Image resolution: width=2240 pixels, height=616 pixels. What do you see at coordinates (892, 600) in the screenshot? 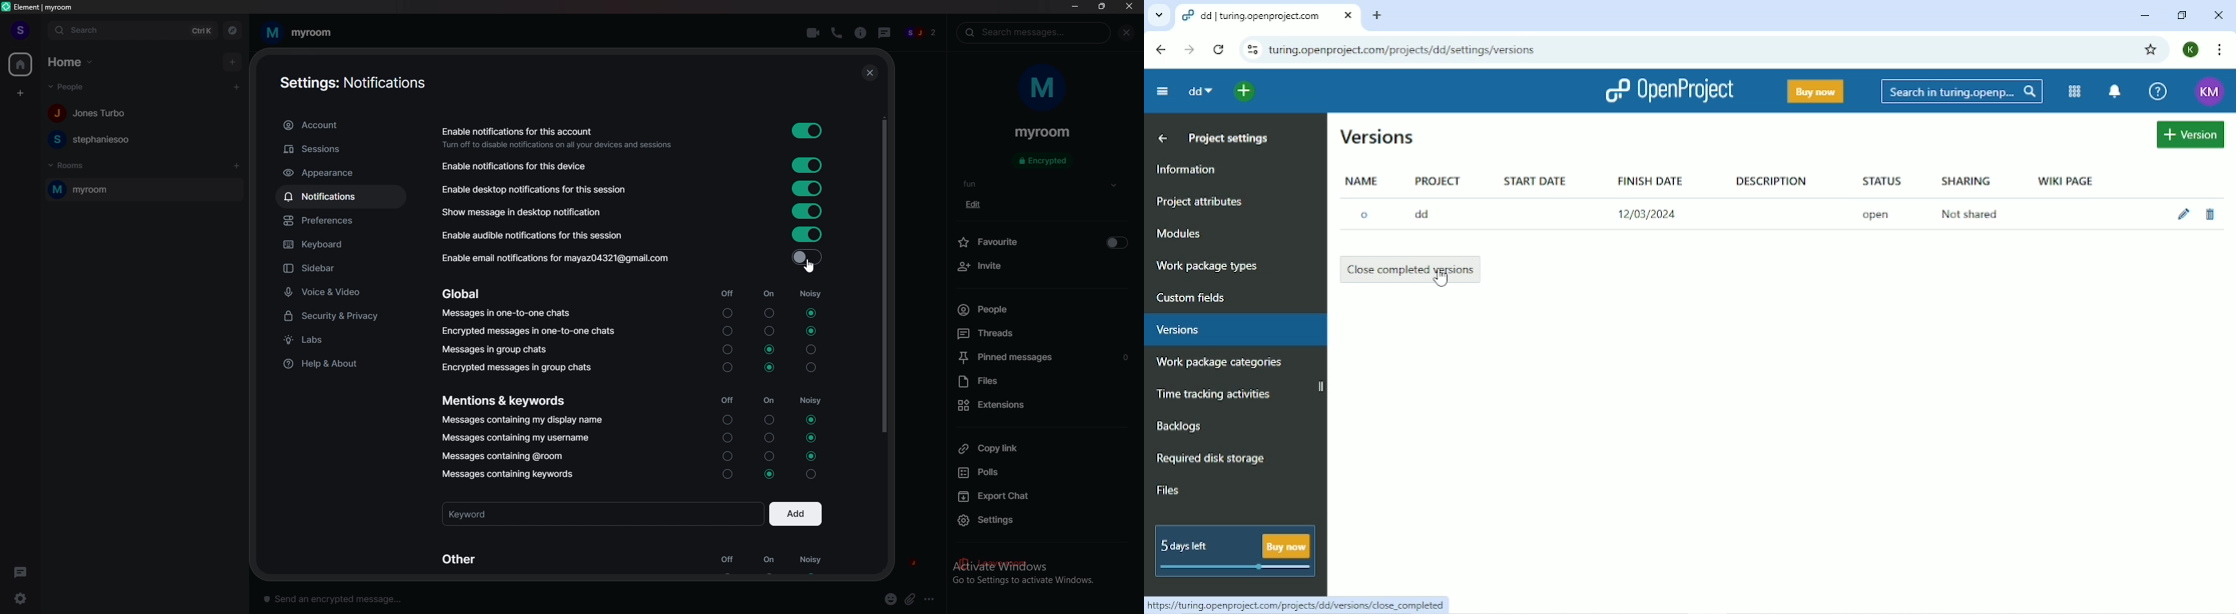
I see `emoji` at bounding box center [892, 600].